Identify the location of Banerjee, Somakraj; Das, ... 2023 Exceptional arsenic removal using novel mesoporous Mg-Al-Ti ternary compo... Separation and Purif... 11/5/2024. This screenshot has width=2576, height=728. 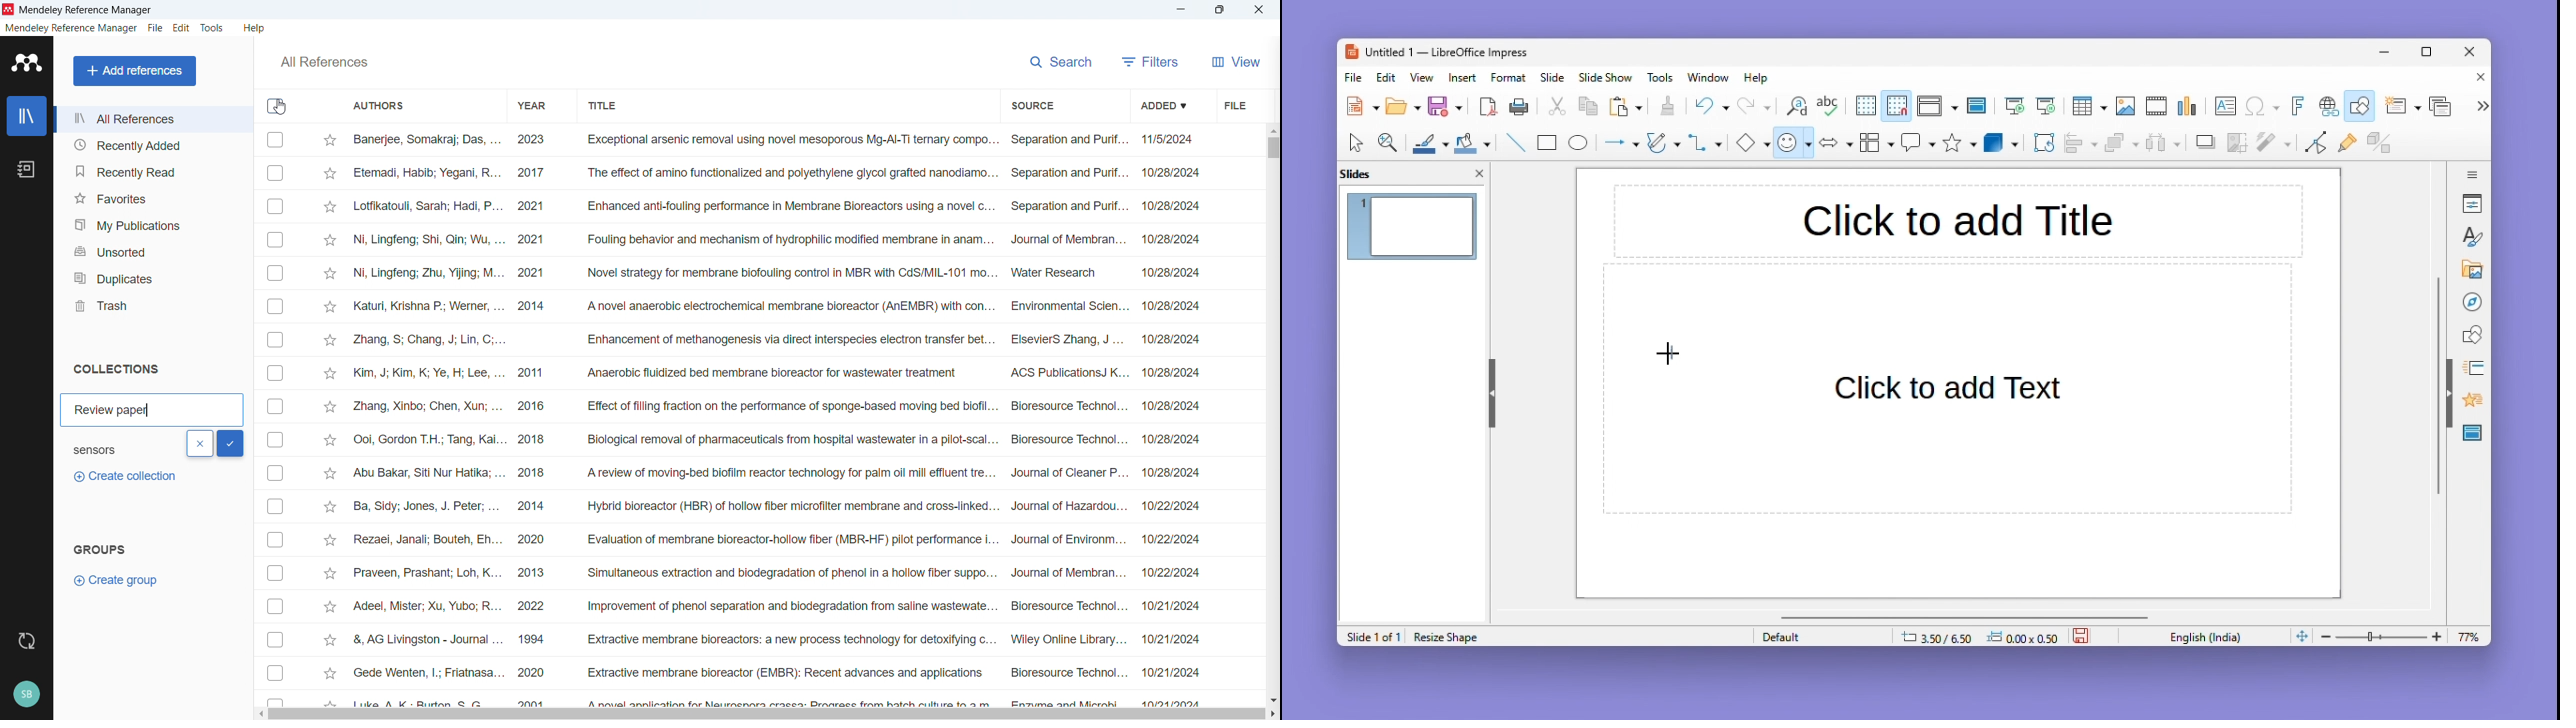
(777, 140).